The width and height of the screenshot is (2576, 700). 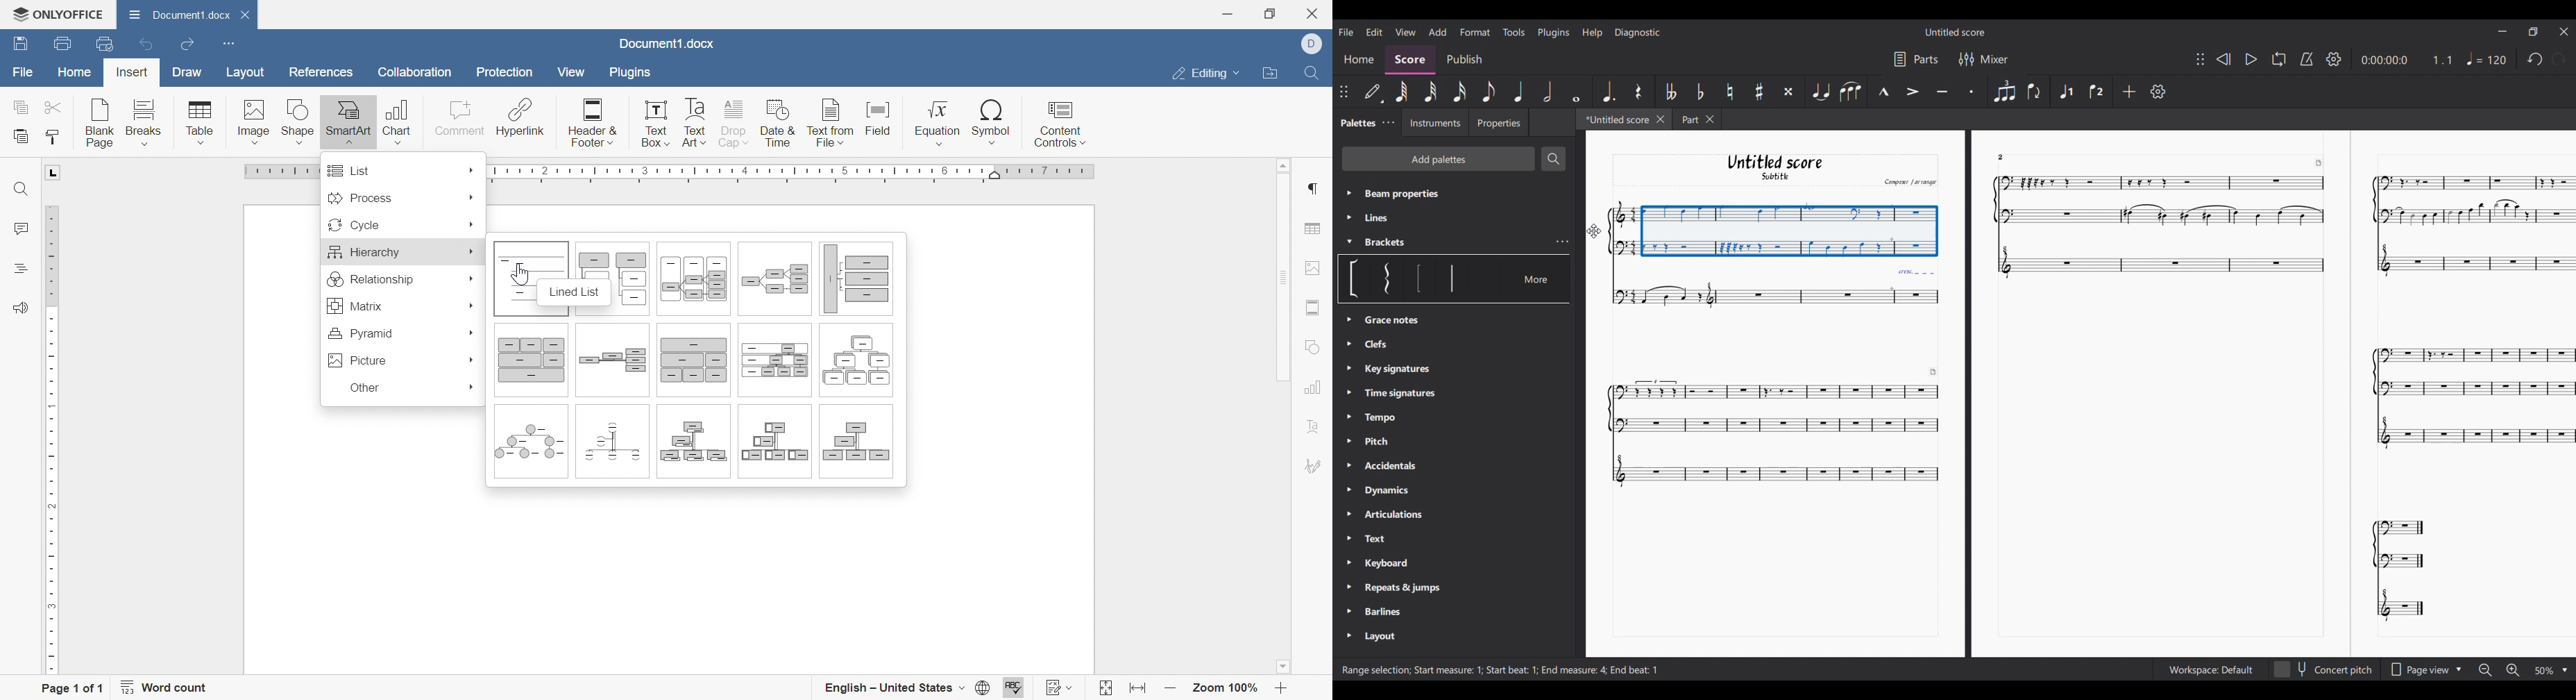 What do you see at coordinates (1396, 539) in the screenshot?
I see `Text` at bounding box center [1396, 539].